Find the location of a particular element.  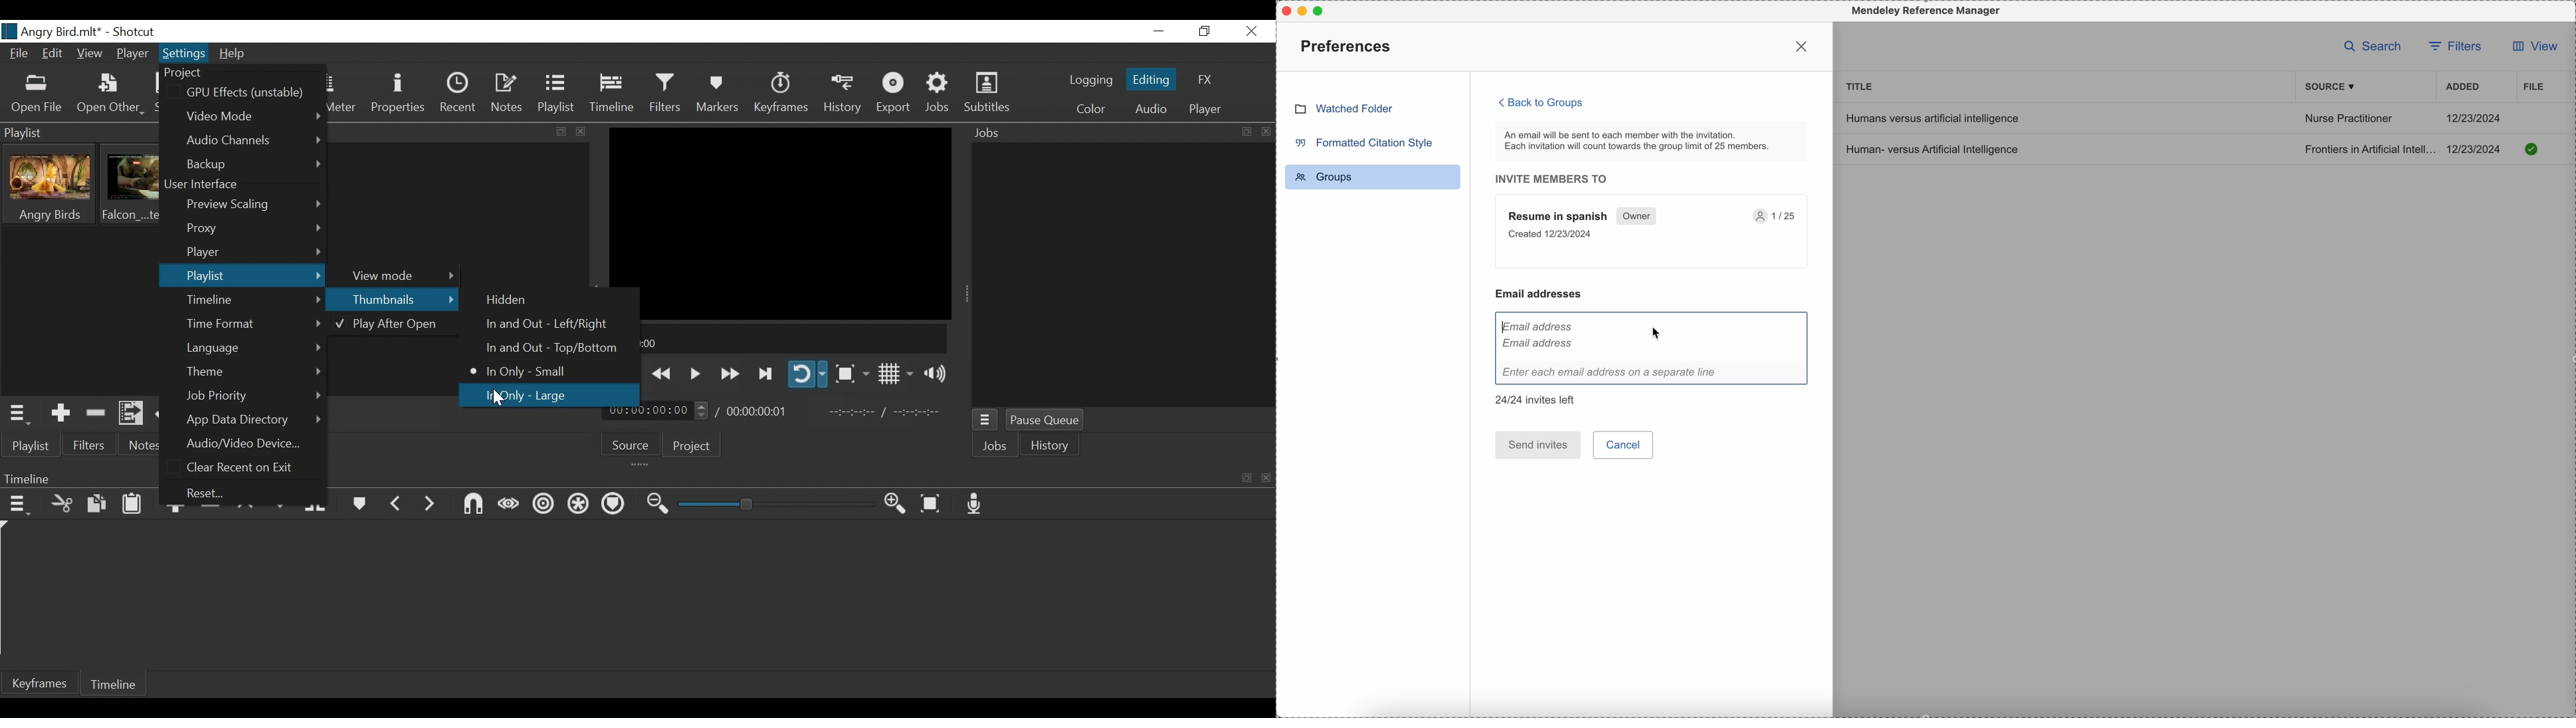

send invites is located at coordinates (1537, 445).